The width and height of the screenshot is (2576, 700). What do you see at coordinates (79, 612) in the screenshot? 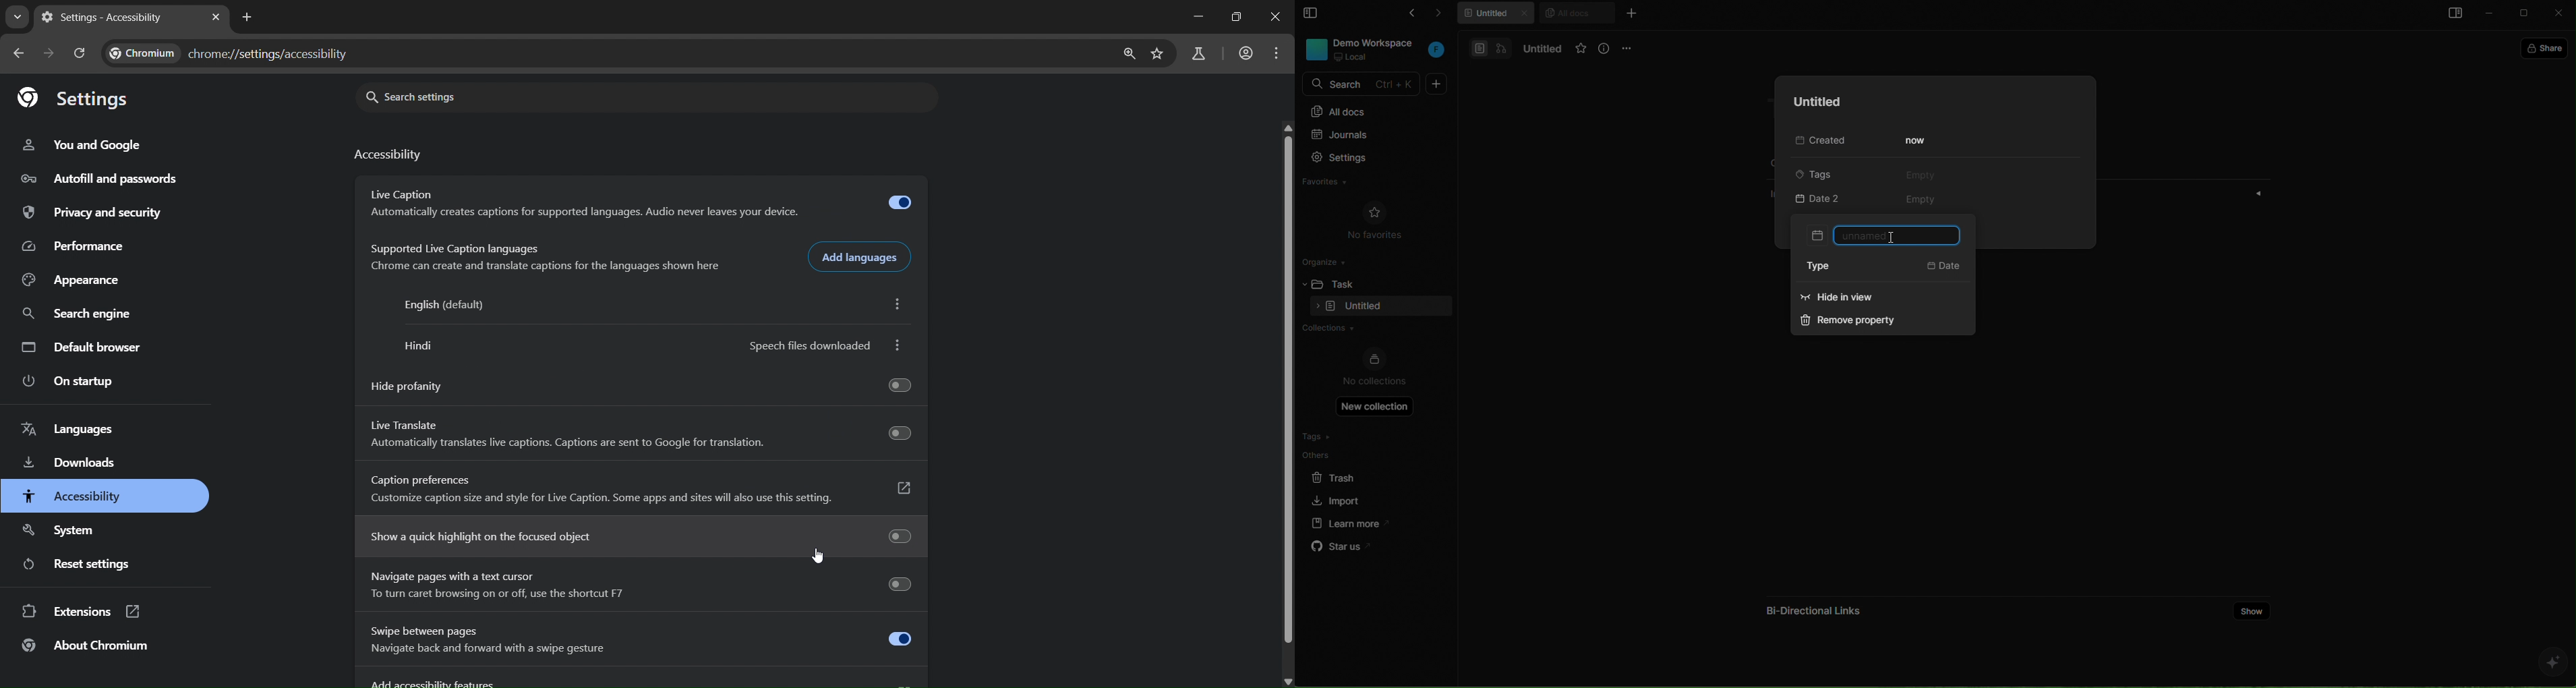
I see `extensions` at bounding box center [79, 612].